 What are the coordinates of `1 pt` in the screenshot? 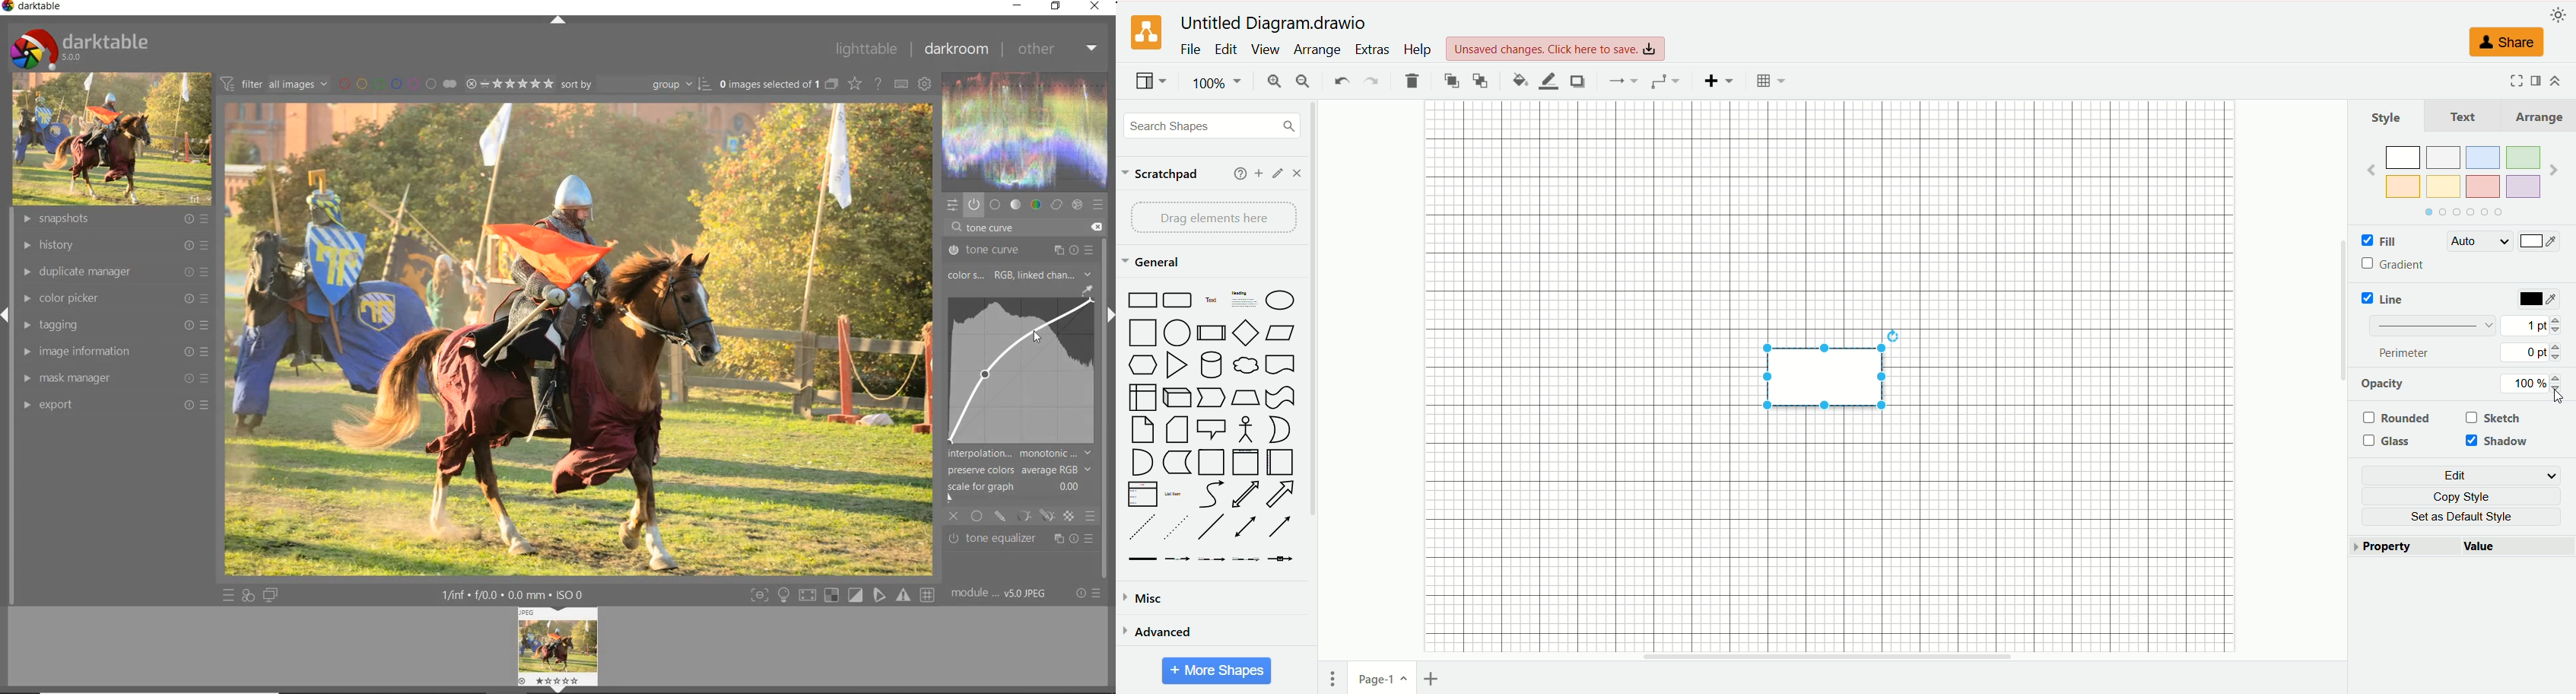 It's located at (2531, 324).